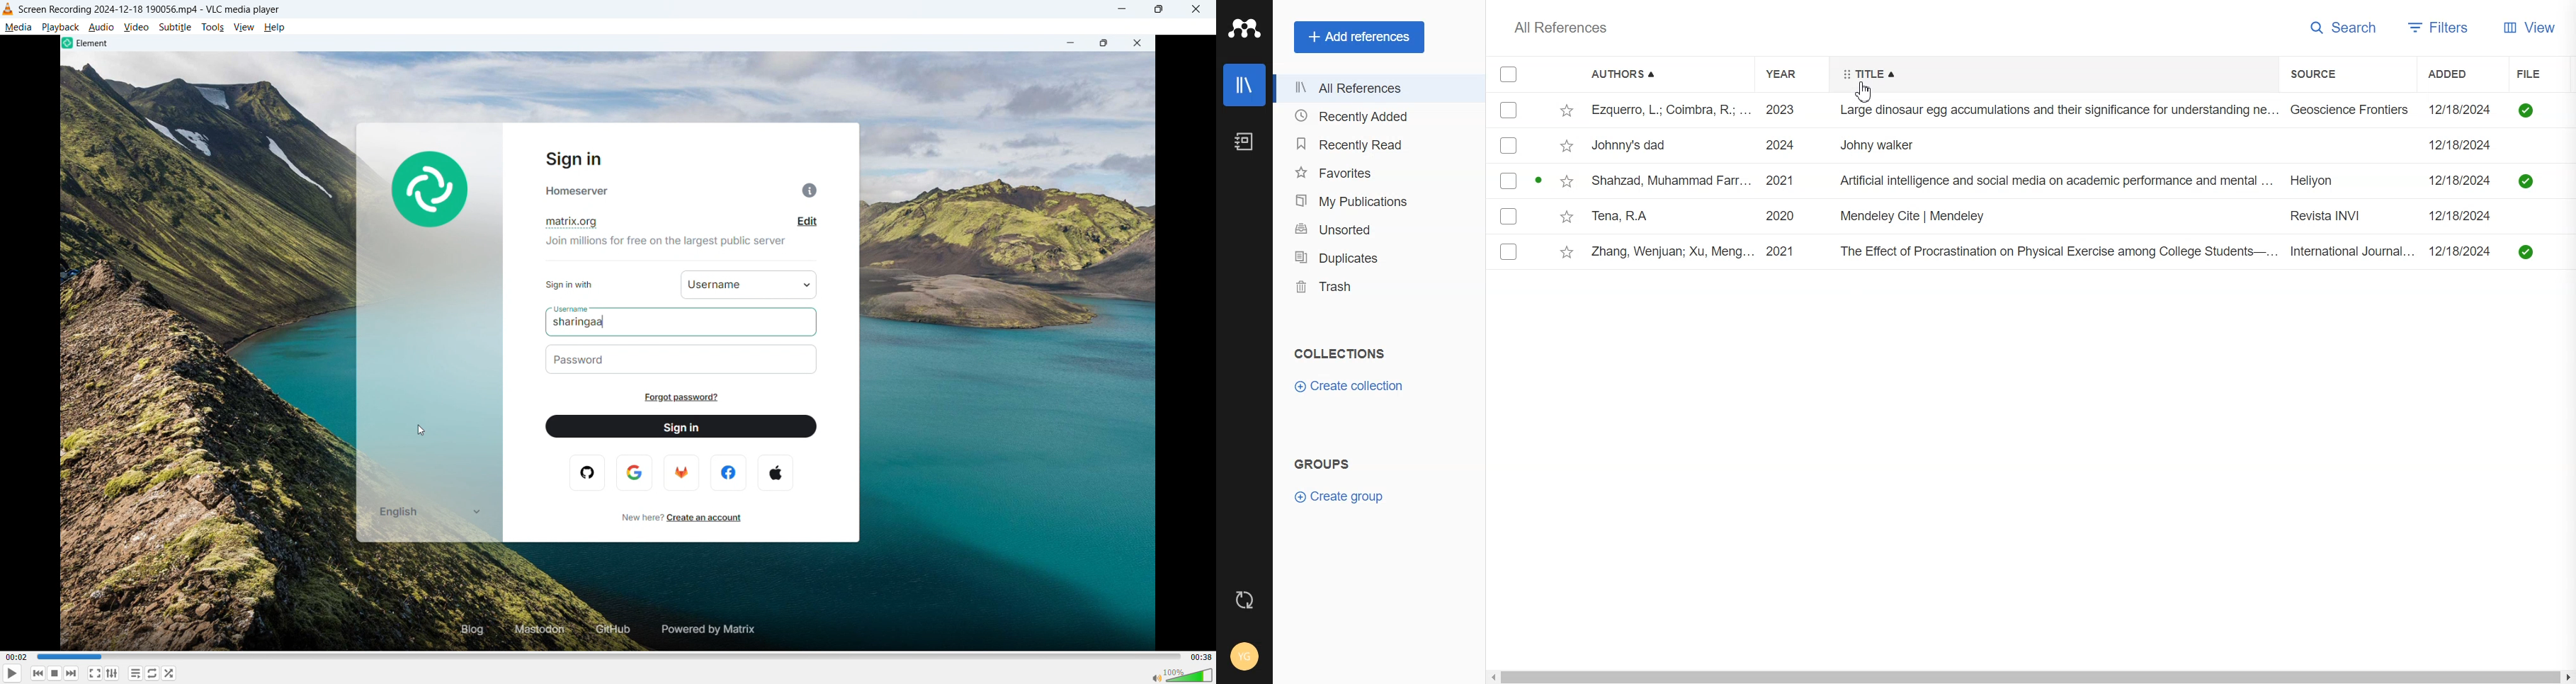 The height and width of the screenshot is (700, 2576). Describe the element at coordinates (1338, 496) in the screenshot. I see `Create Group` at that location.